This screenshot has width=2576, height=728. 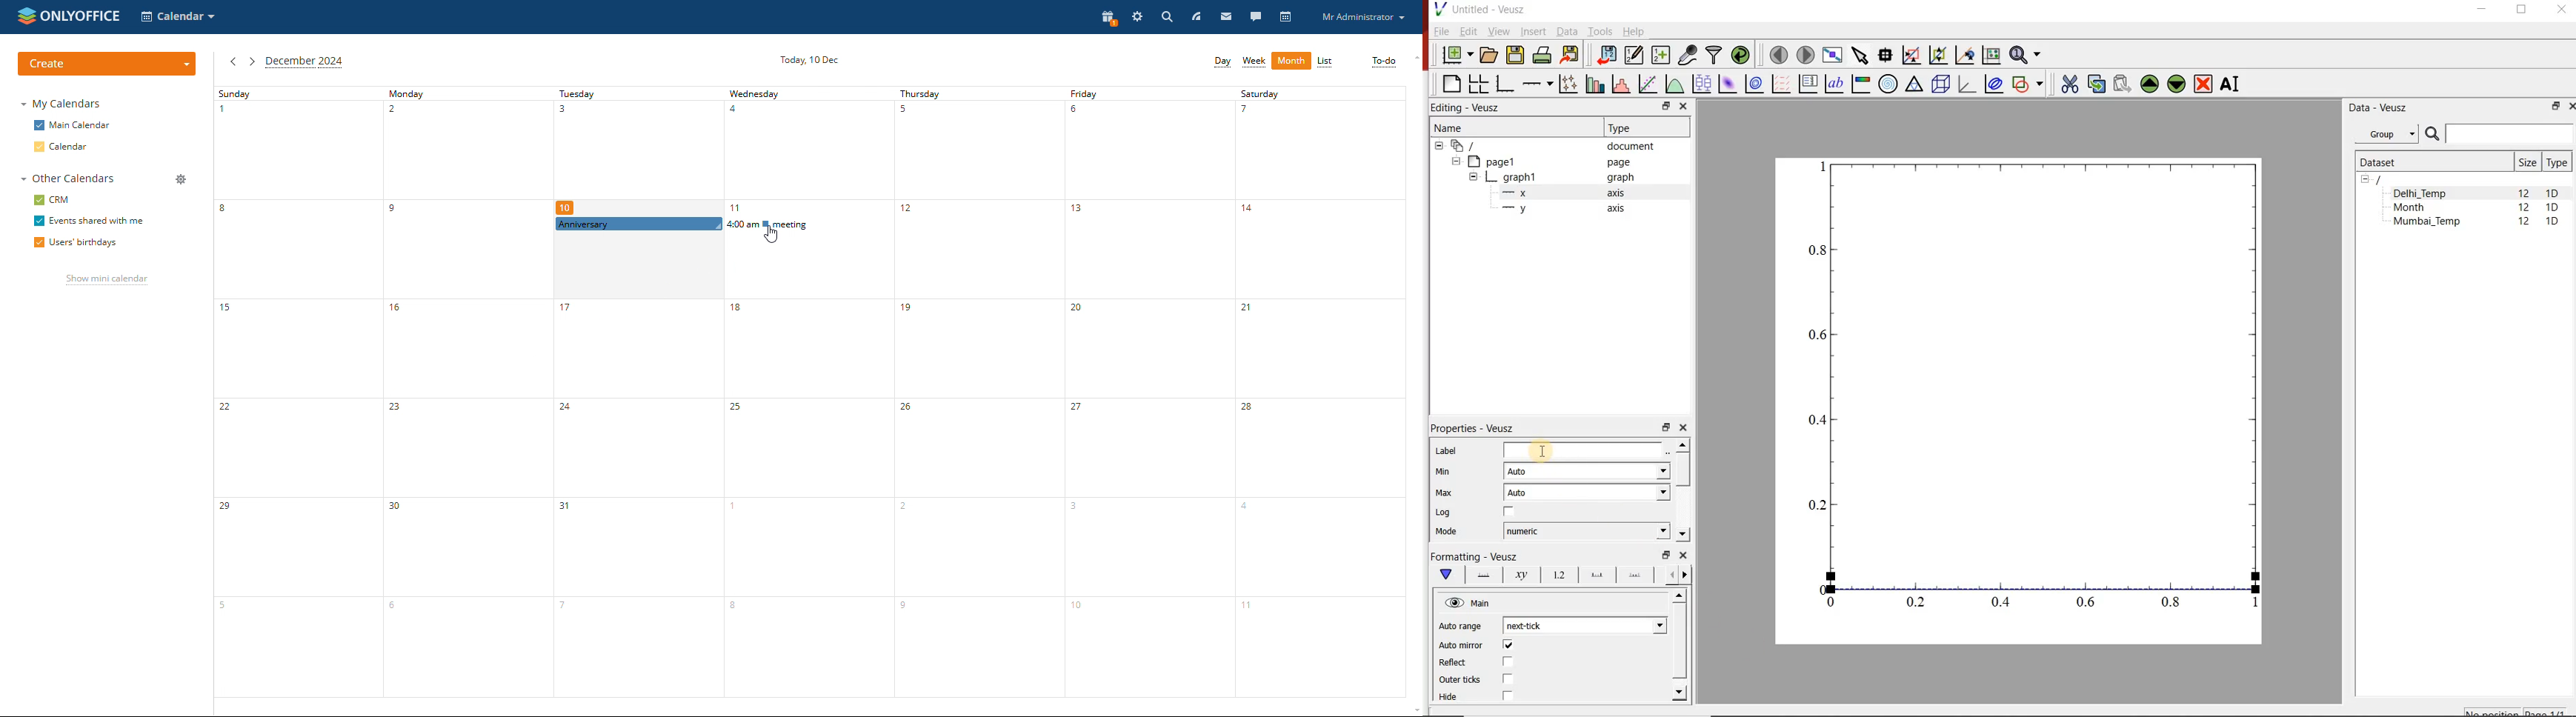 What do you see at coordinates (1681, 646) in the screenshot?
I see `scrollbar` at bounding box center [1681, 646].